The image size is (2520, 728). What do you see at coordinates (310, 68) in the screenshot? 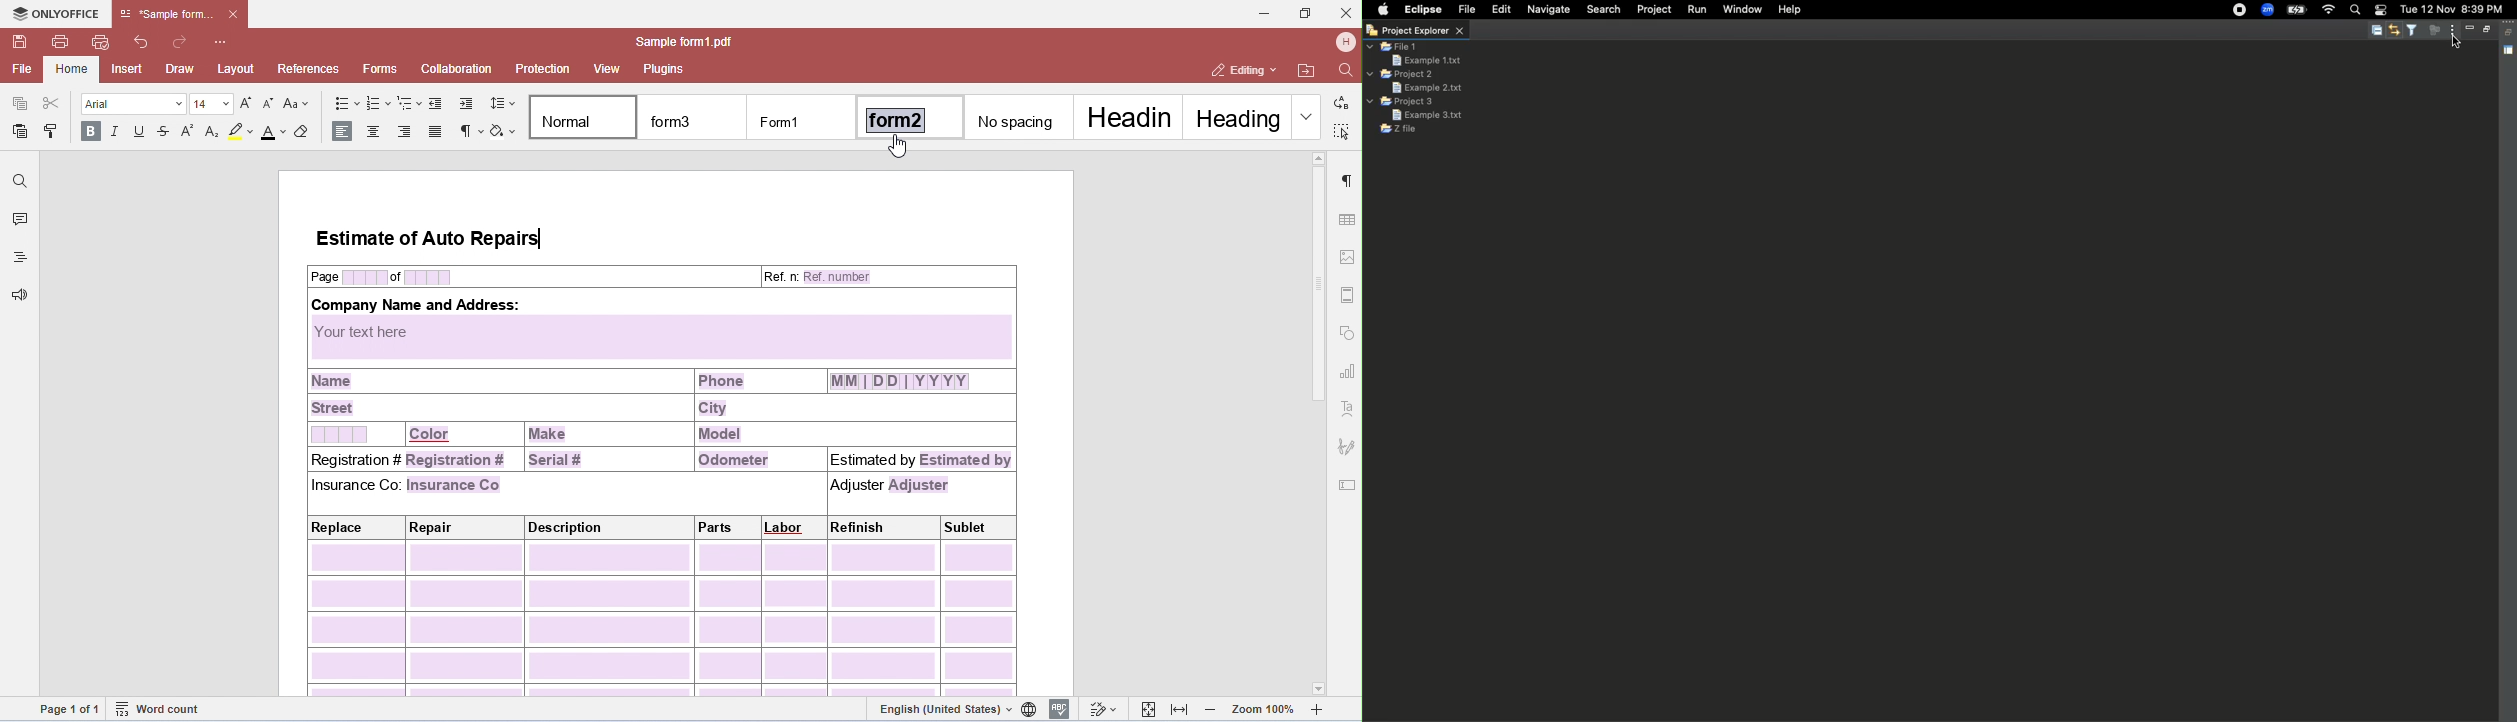
I see `references` at bounding box center [310, 68].